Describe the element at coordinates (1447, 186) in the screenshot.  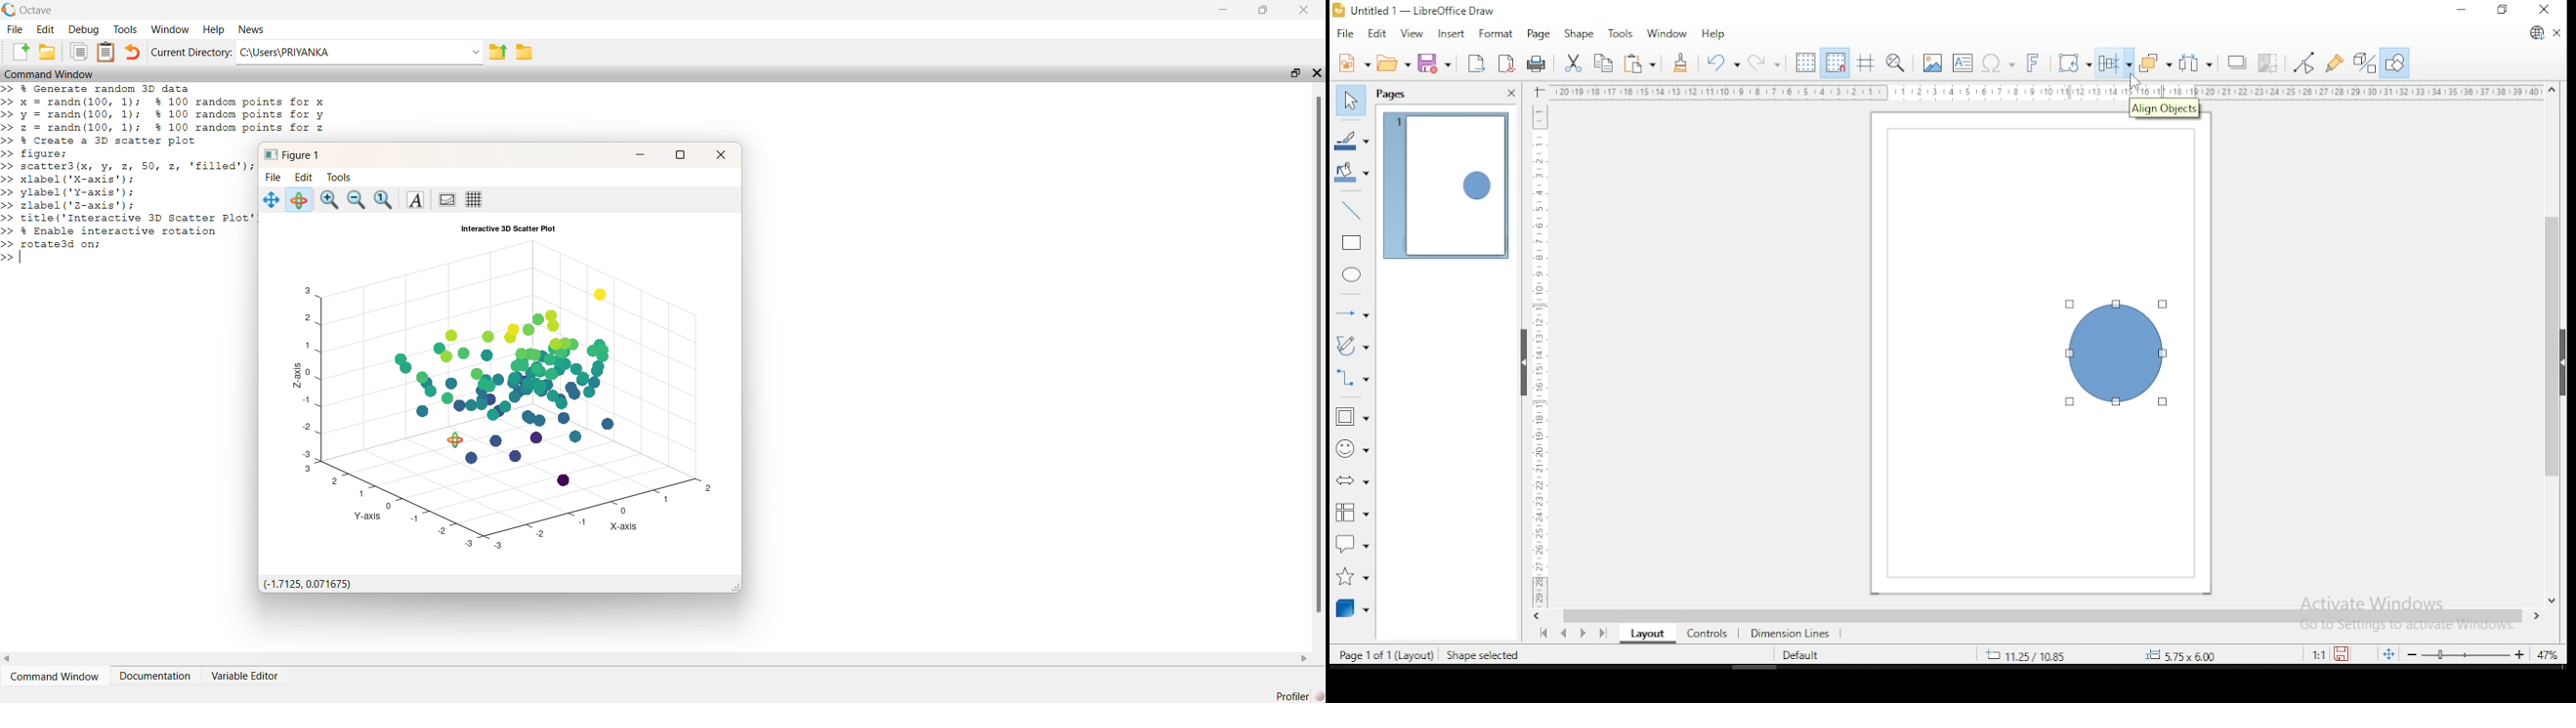
I see `page 1` at that location.